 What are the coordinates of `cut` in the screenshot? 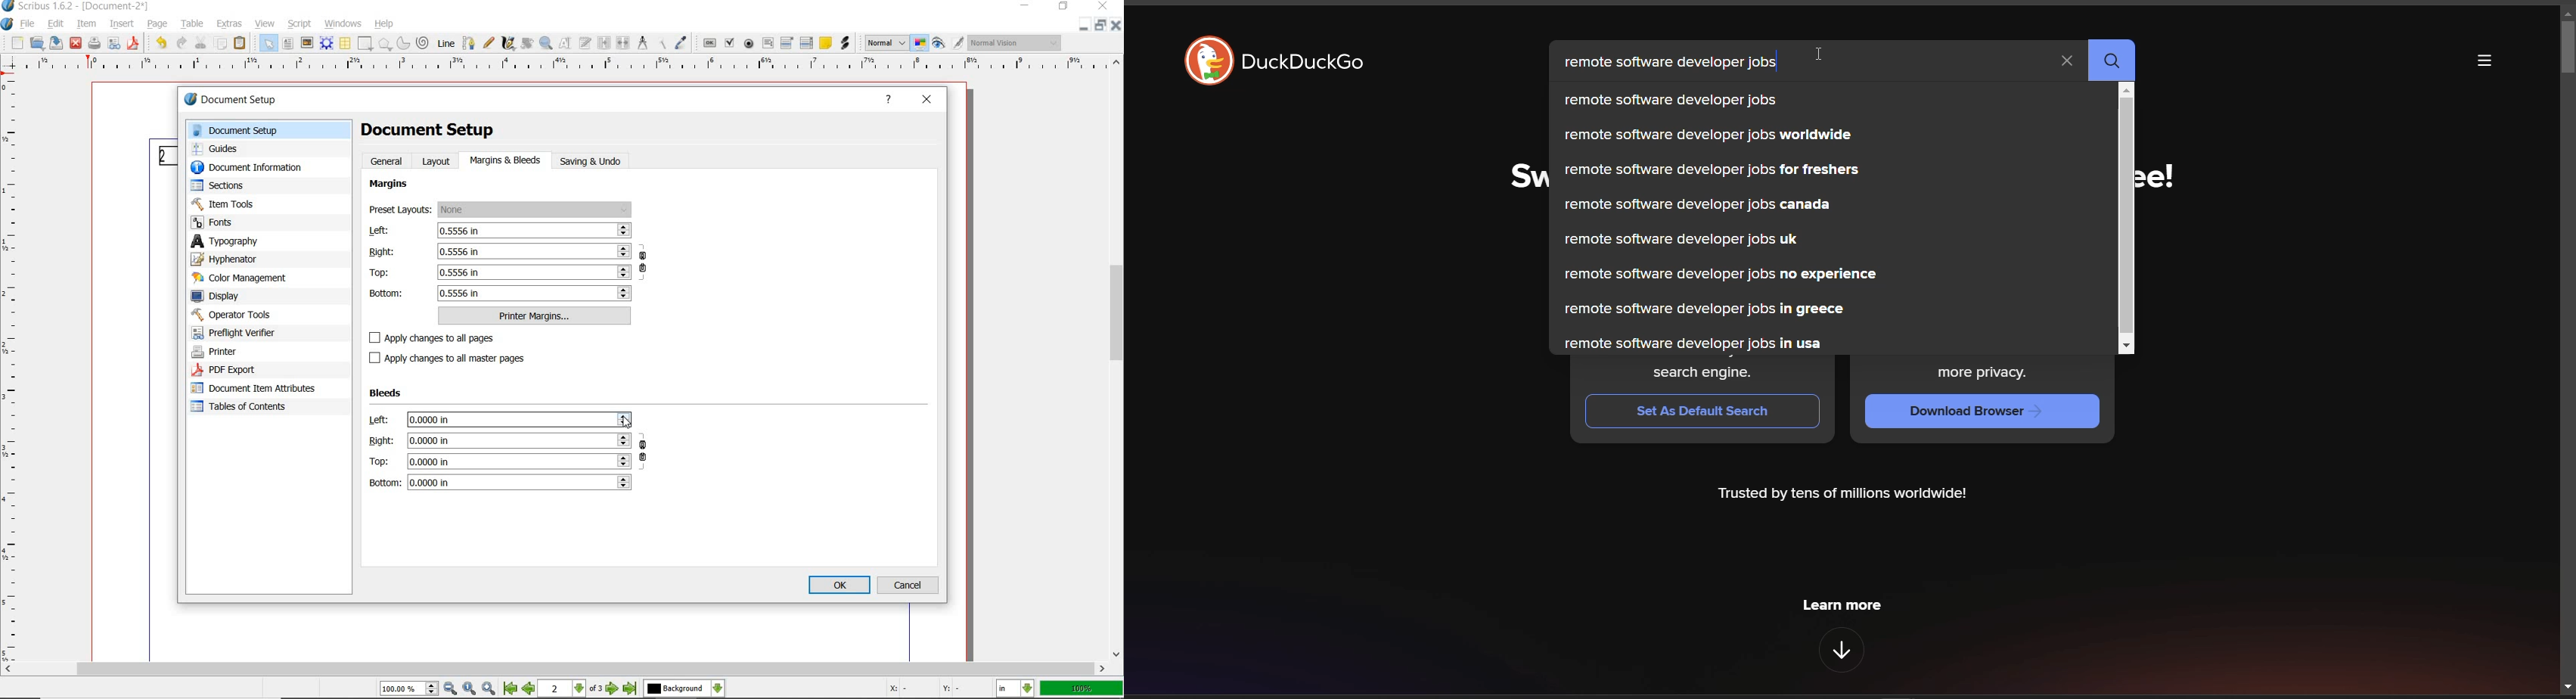 It's located at (200, 42).